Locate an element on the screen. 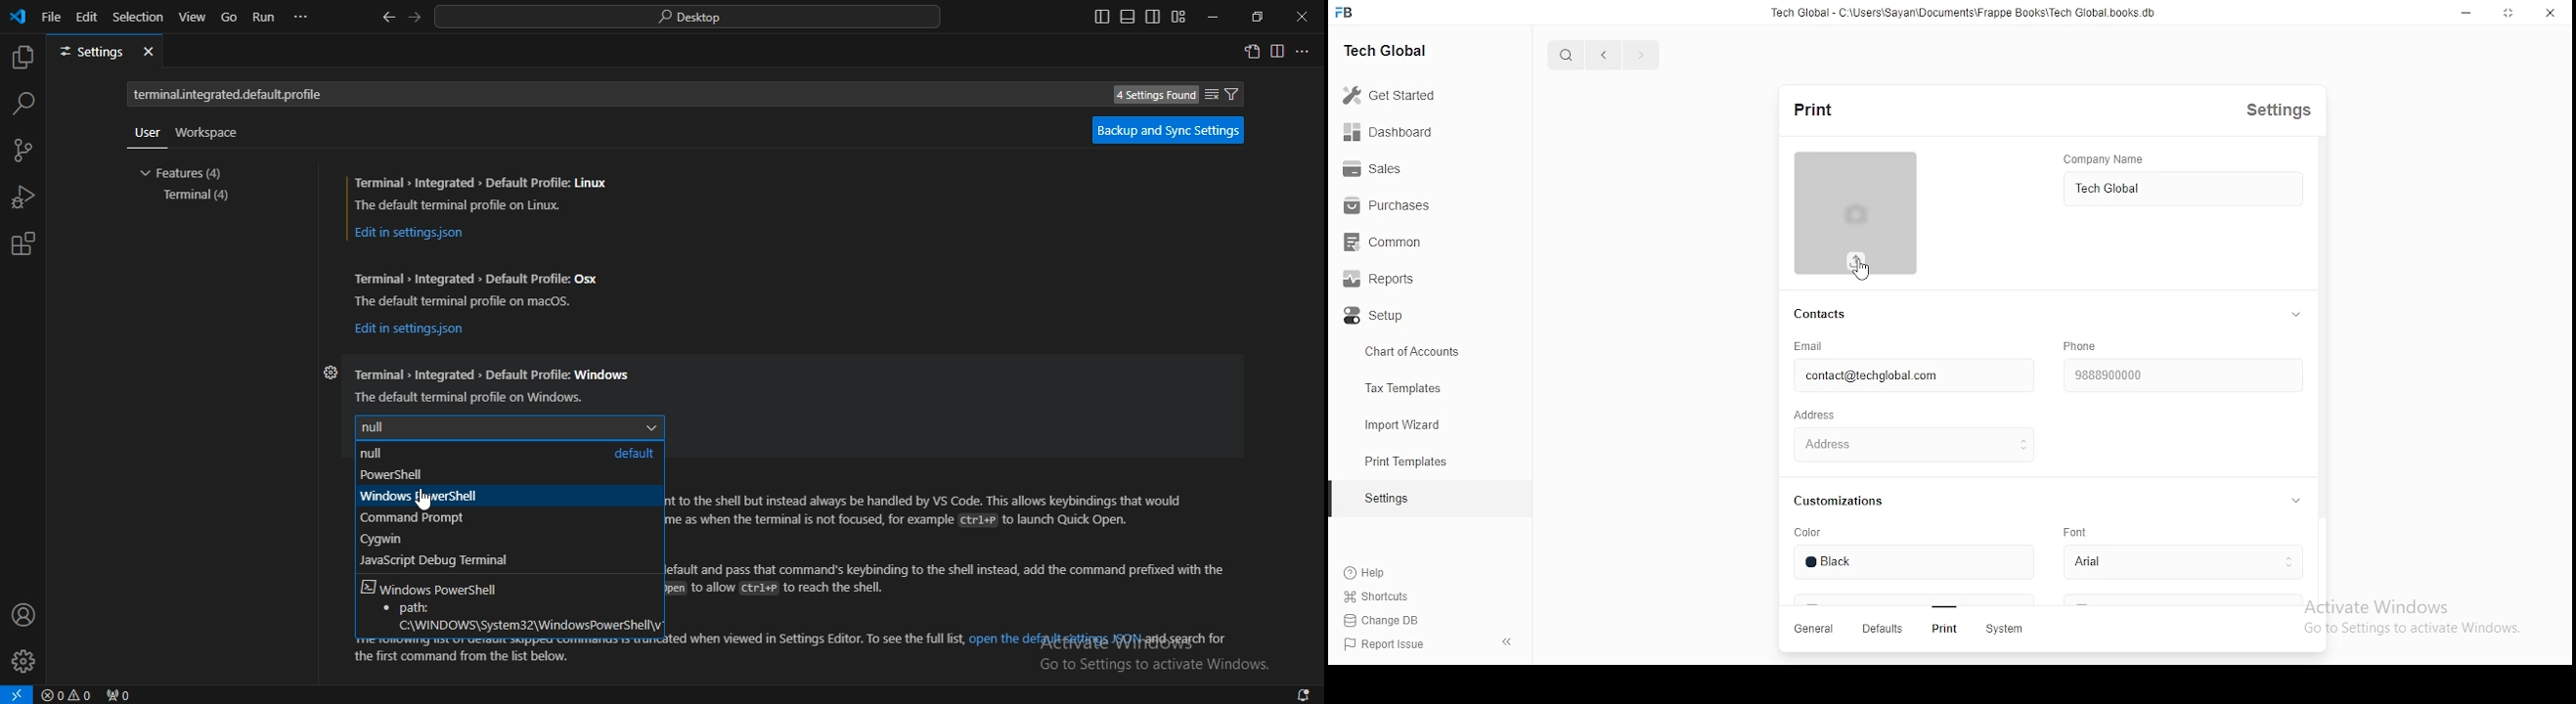  Search settings is located at coordinates (702, 93).